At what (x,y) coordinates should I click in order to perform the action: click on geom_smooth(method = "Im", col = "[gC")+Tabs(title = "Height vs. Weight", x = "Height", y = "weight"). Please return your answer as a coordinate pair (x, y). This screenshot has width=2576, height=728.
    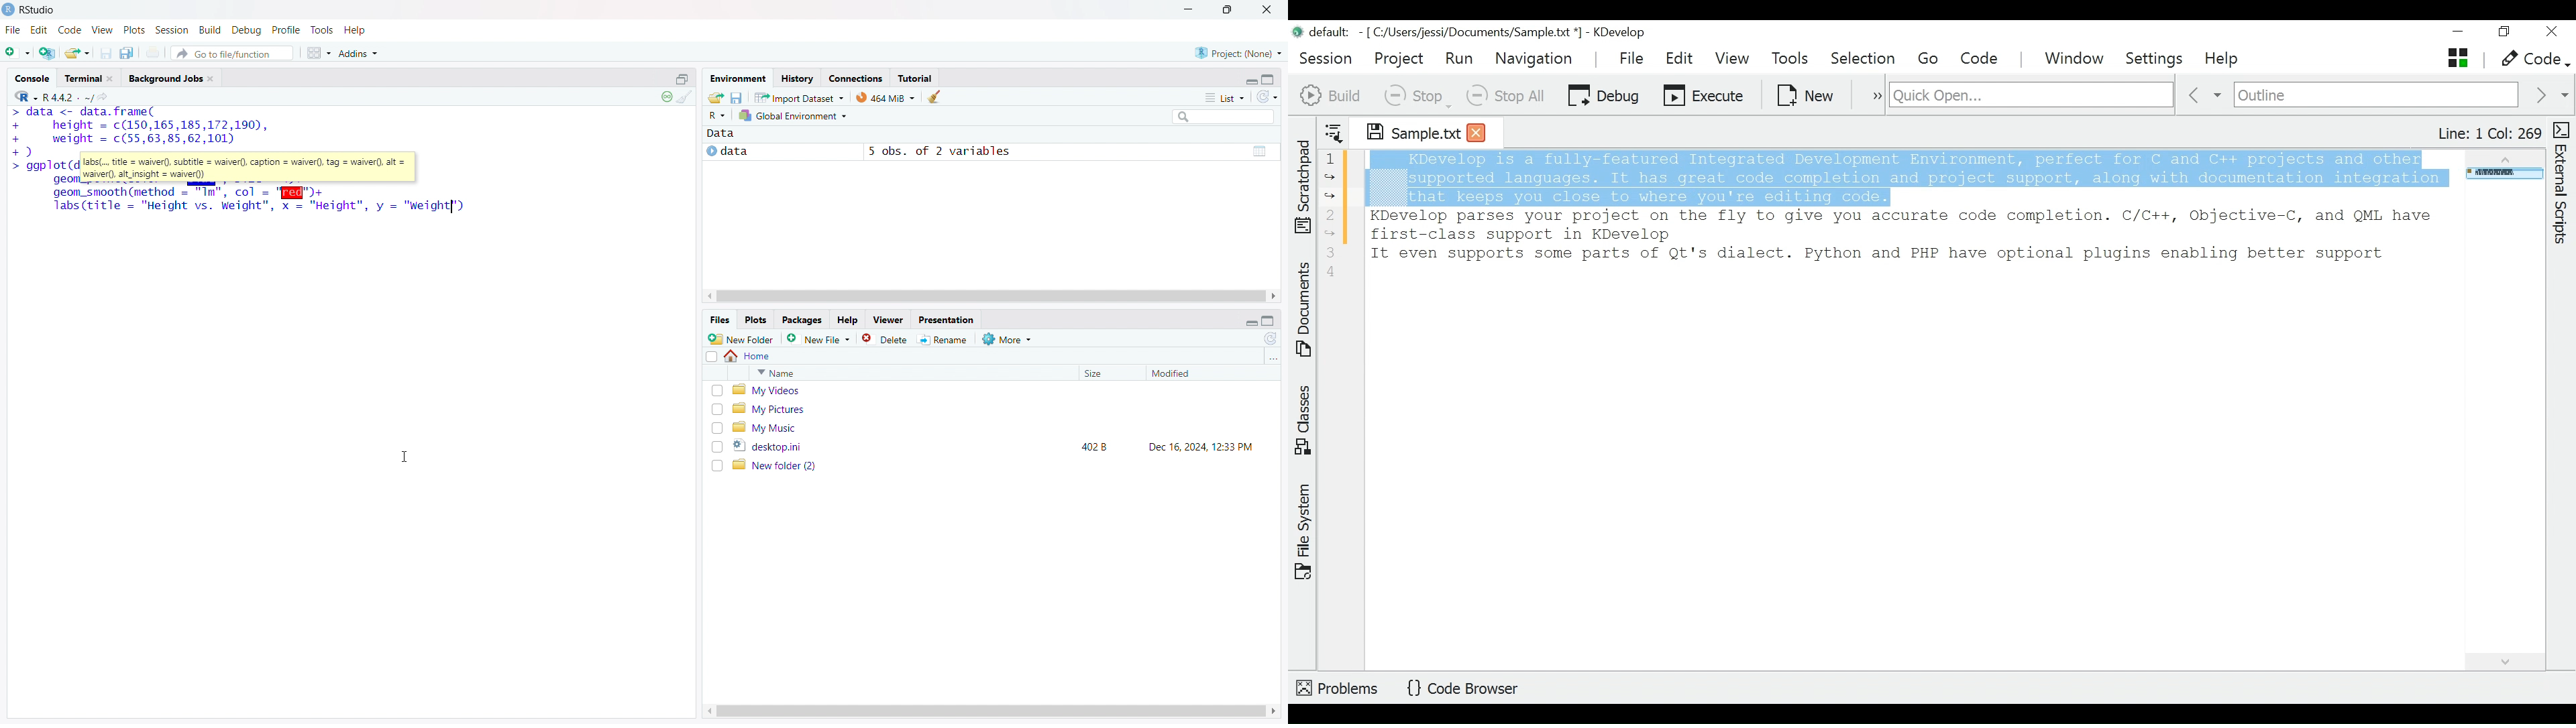
    Looking at the image, I should click on (260, 200).